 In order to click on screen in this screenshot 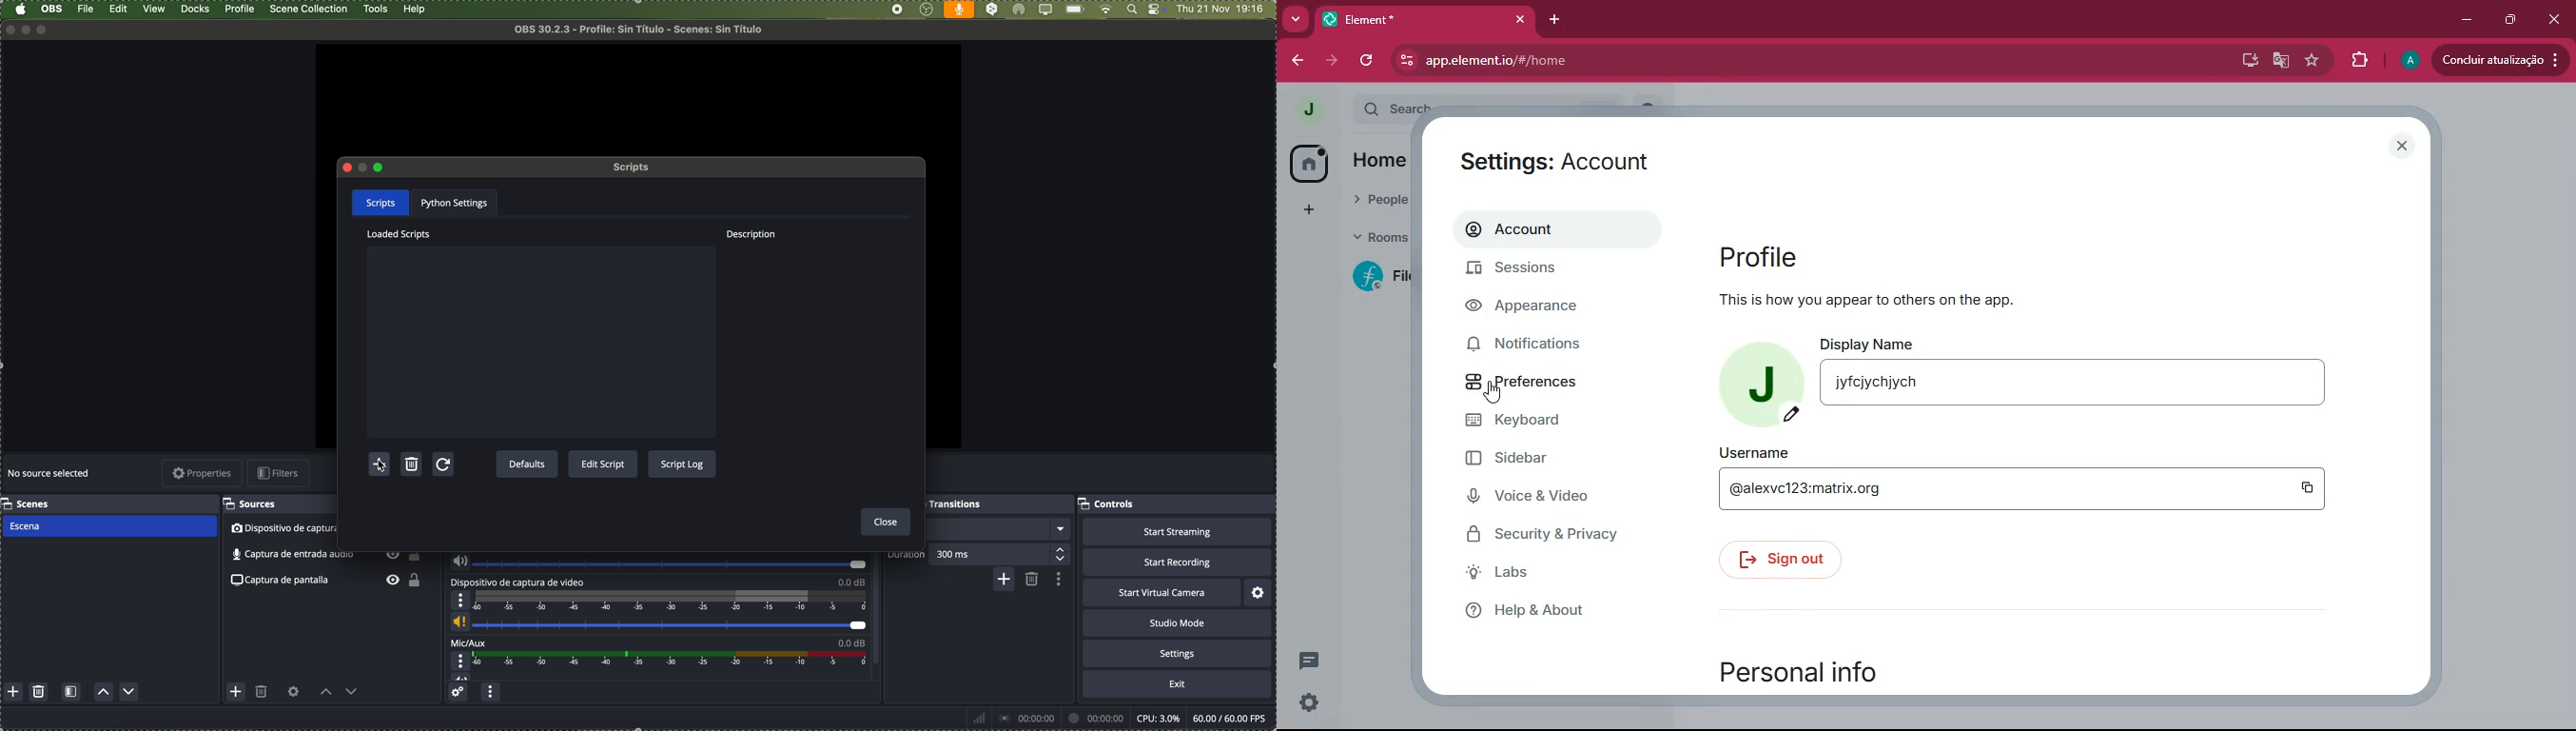, I will do `click(1045, 10)`.